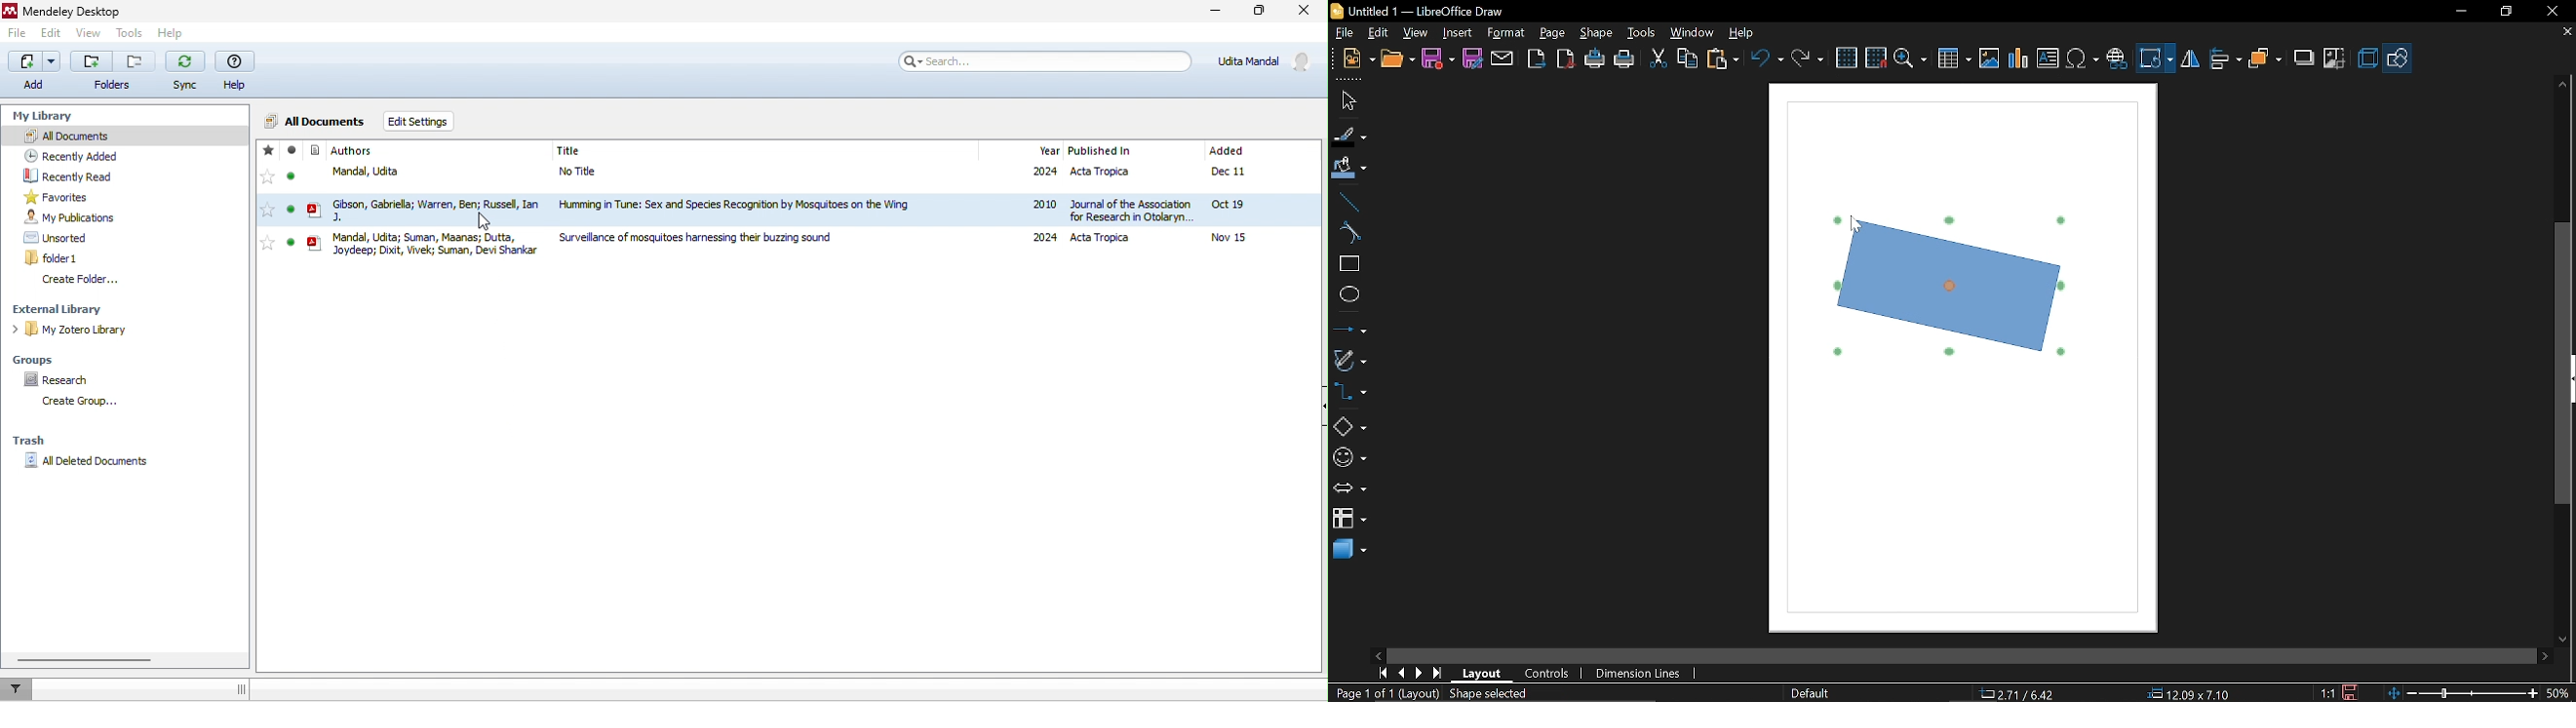  What do you see at coordinates (1506, 33) in the screenshot?
I see `Format` at bounding box center [1506, 33].